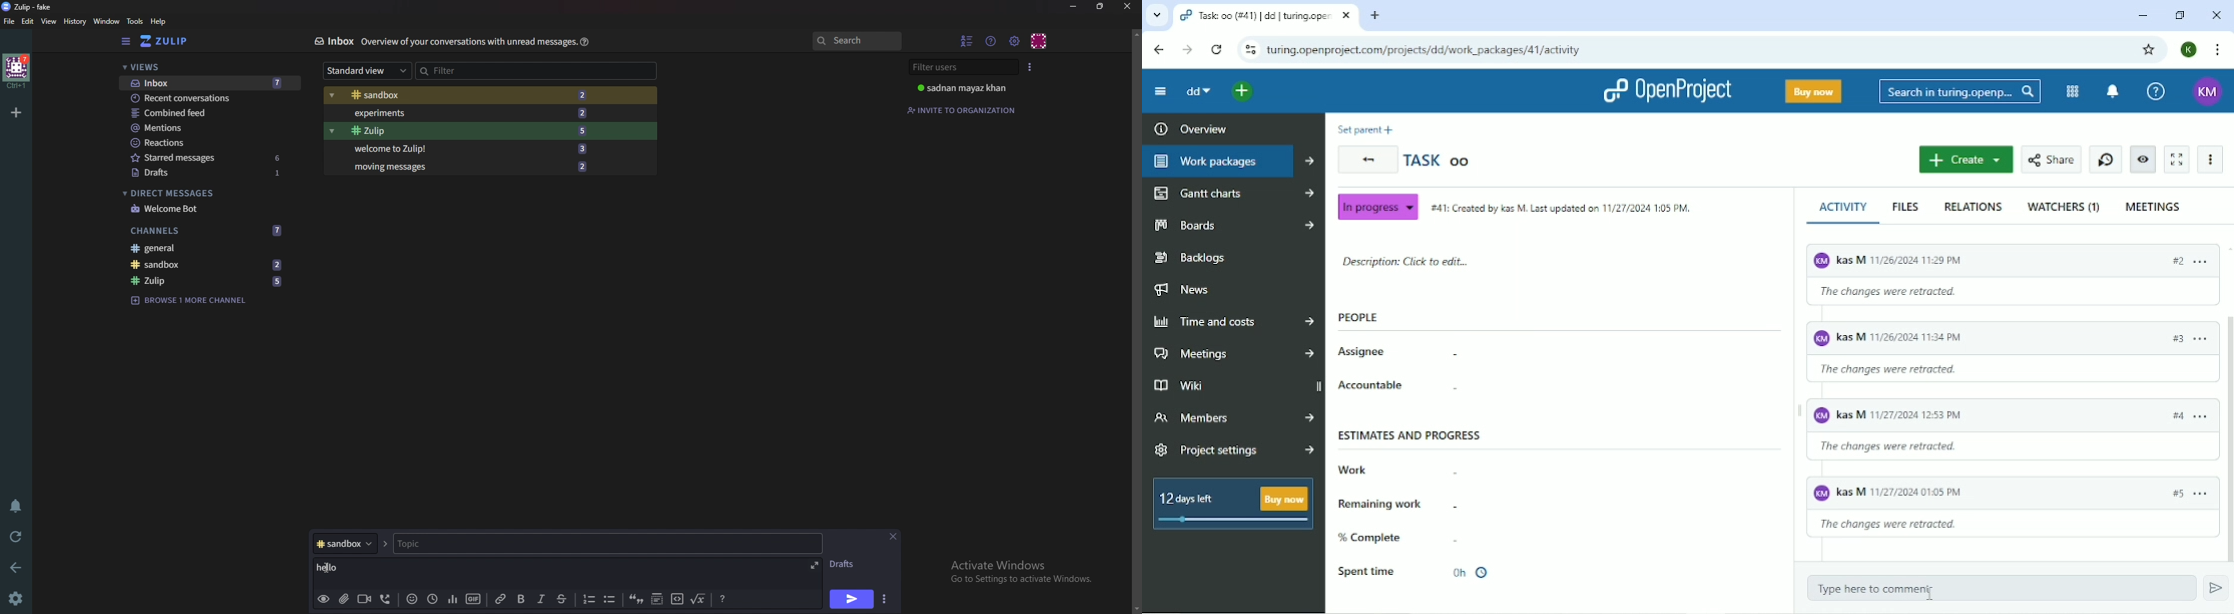  I want to click on Welcome to Zulip 3, so click(468, 148).